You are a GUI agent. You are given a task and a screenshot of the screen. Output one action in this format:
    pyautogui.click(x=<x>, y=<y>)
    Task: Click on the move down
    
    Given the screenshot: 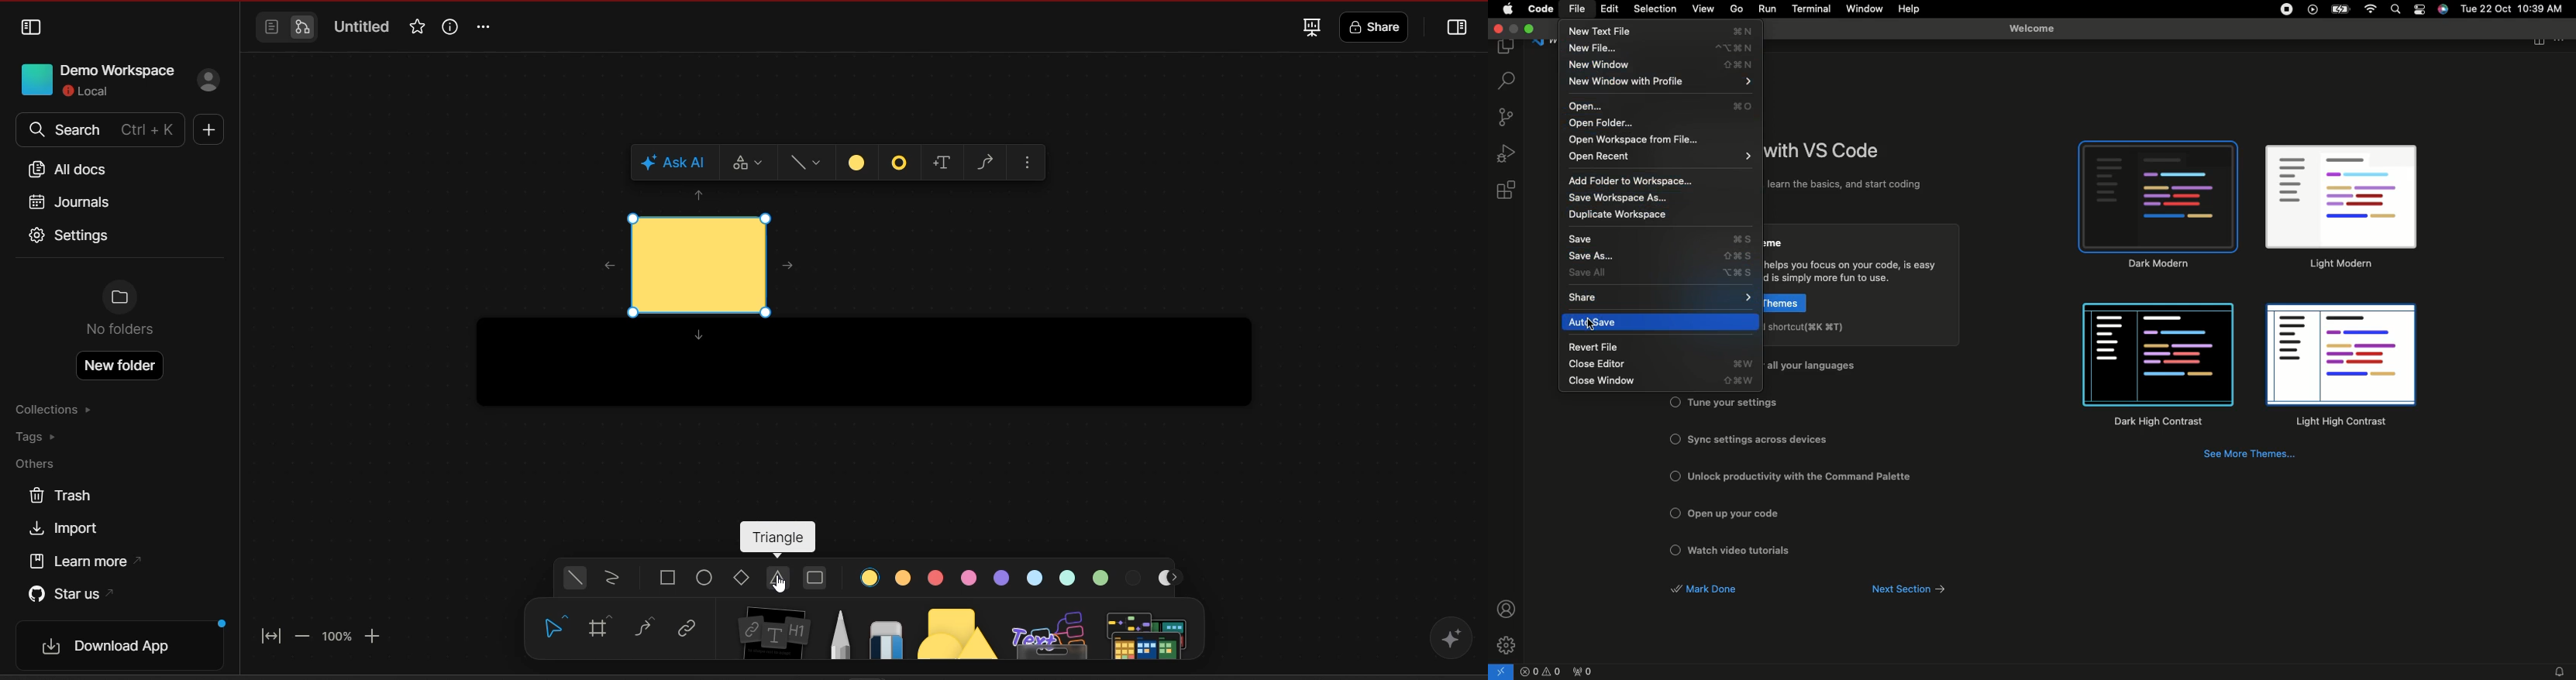 What is the action you would take?
    pyautogui.click(x=701, y=338)
    